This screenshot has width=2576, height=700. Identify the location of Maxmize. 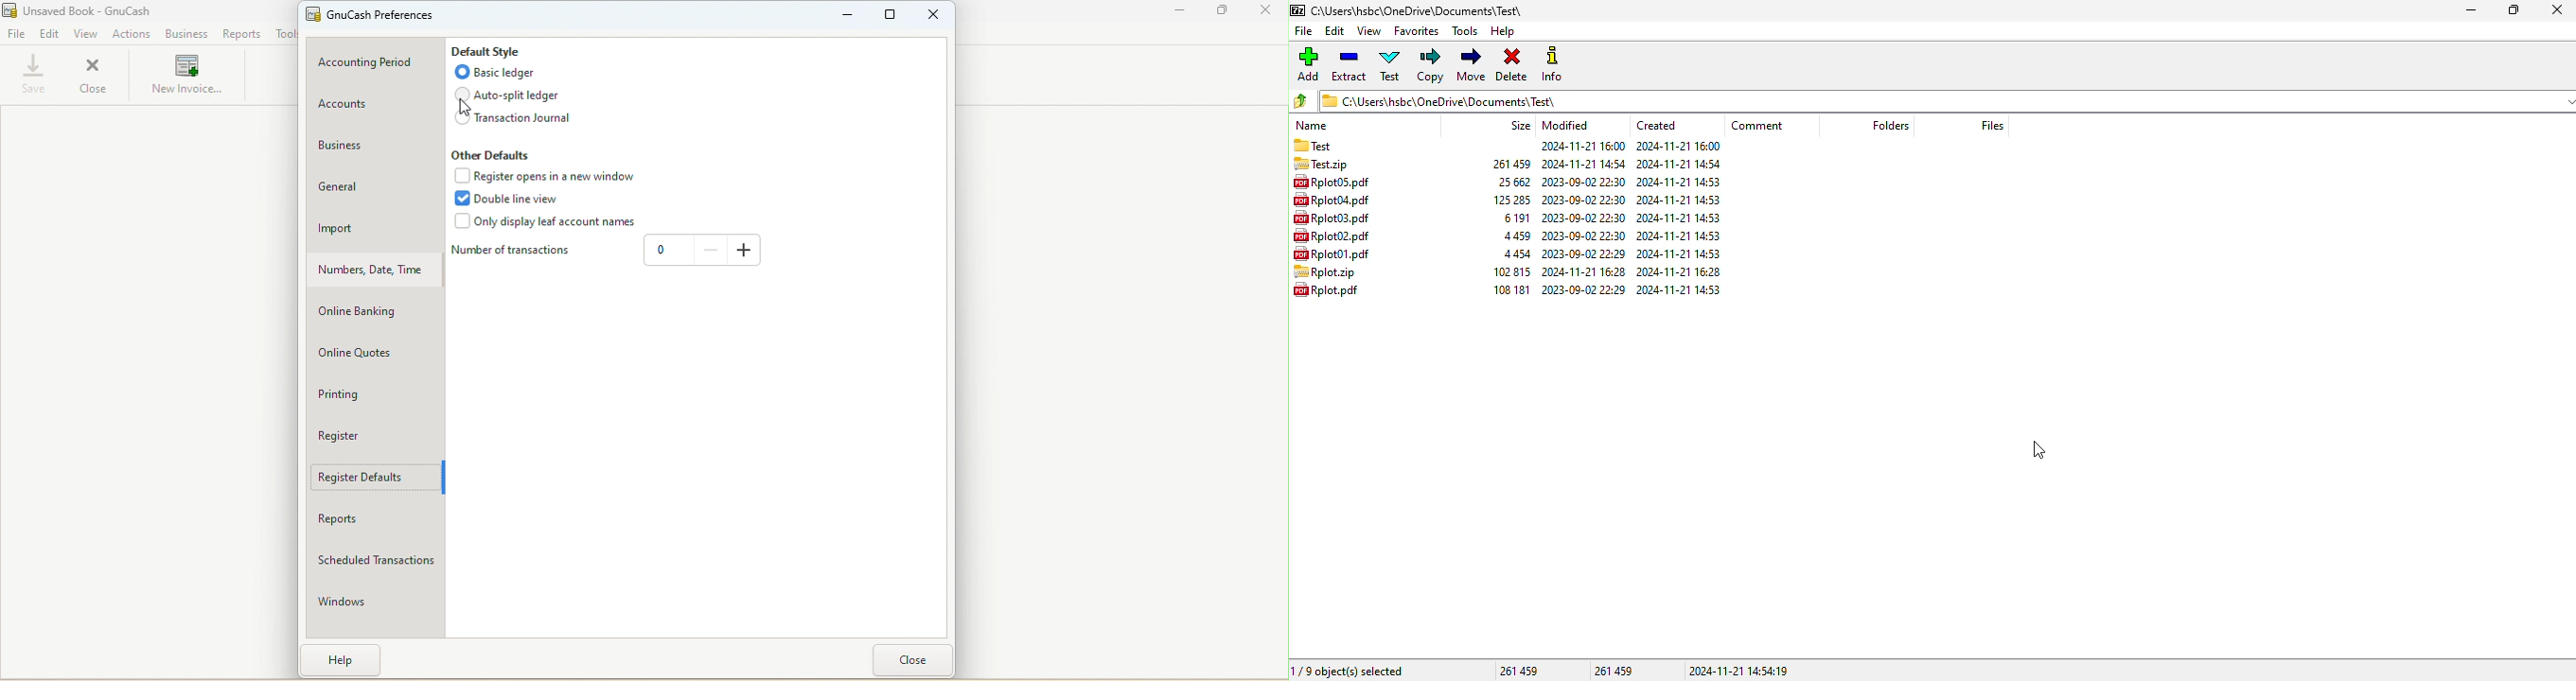
(892, 17).